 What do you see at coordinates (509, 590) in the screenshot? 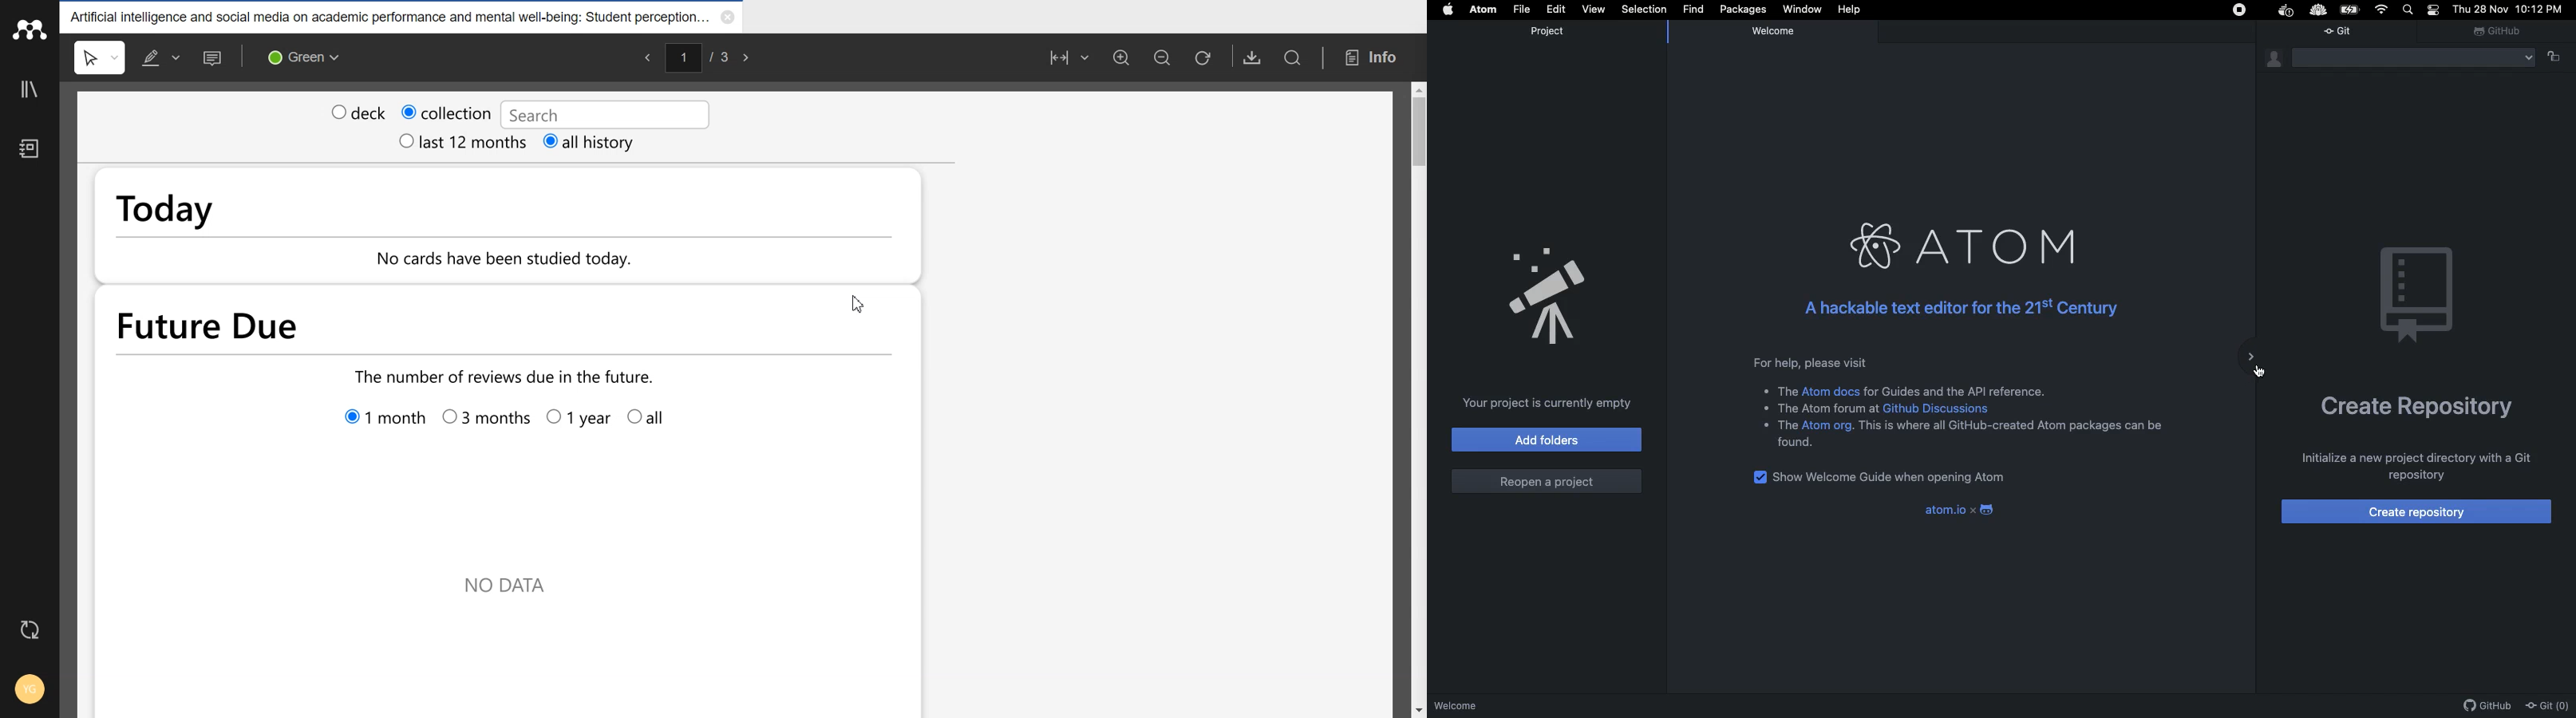
I see `NO DATA` at bounding box center [509, 590].